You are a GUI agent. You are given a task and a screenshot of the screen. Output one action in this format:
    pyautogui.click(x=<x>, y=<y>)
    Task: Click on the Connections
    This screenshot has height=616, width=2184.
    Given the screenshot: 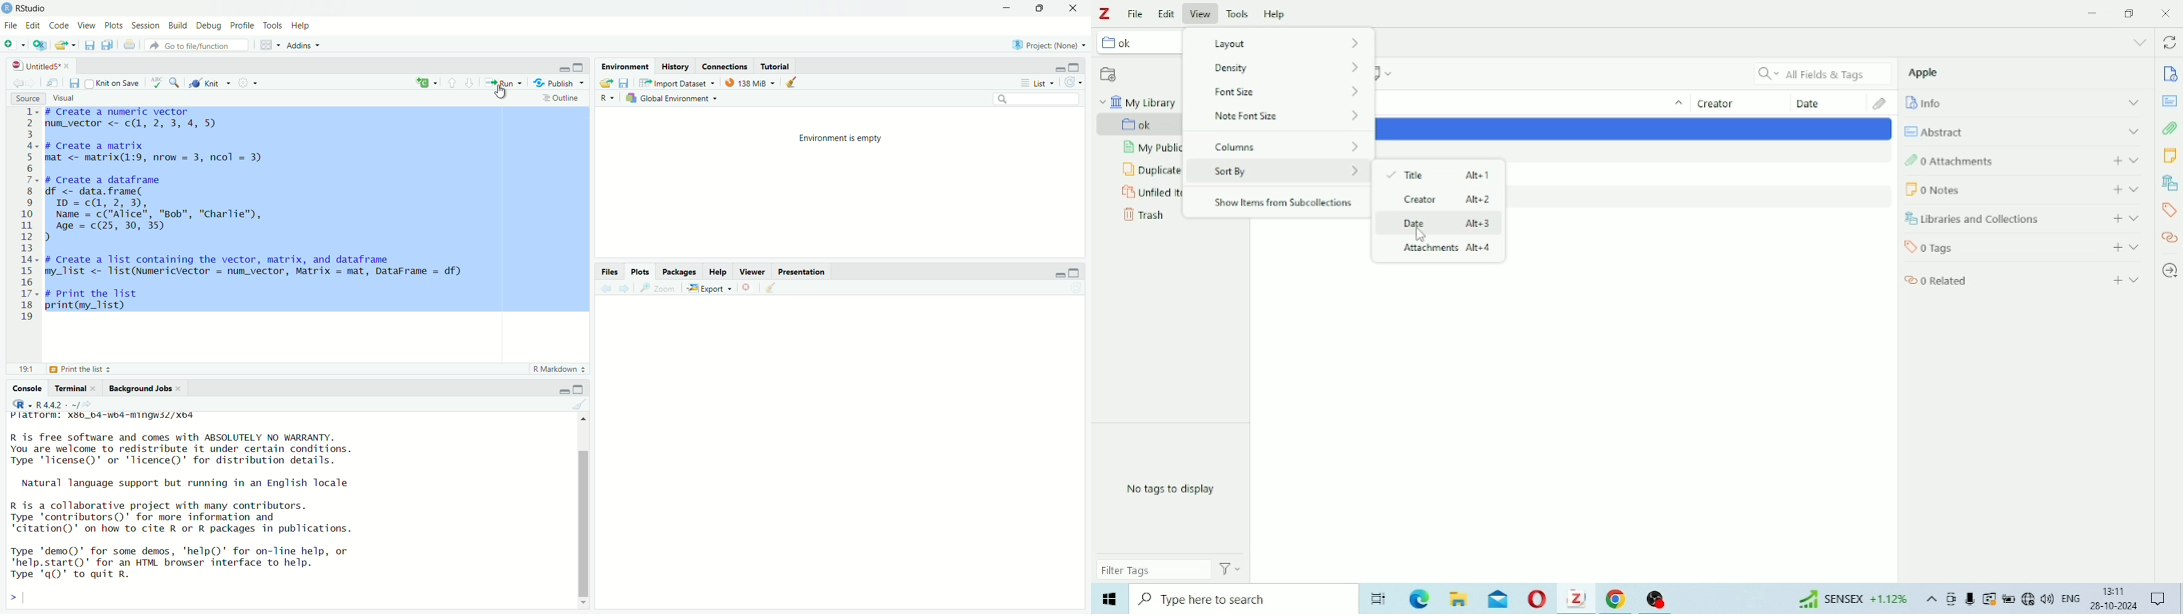 What is the action you would take?
    pyautogui.click(x=728, y=66)
    